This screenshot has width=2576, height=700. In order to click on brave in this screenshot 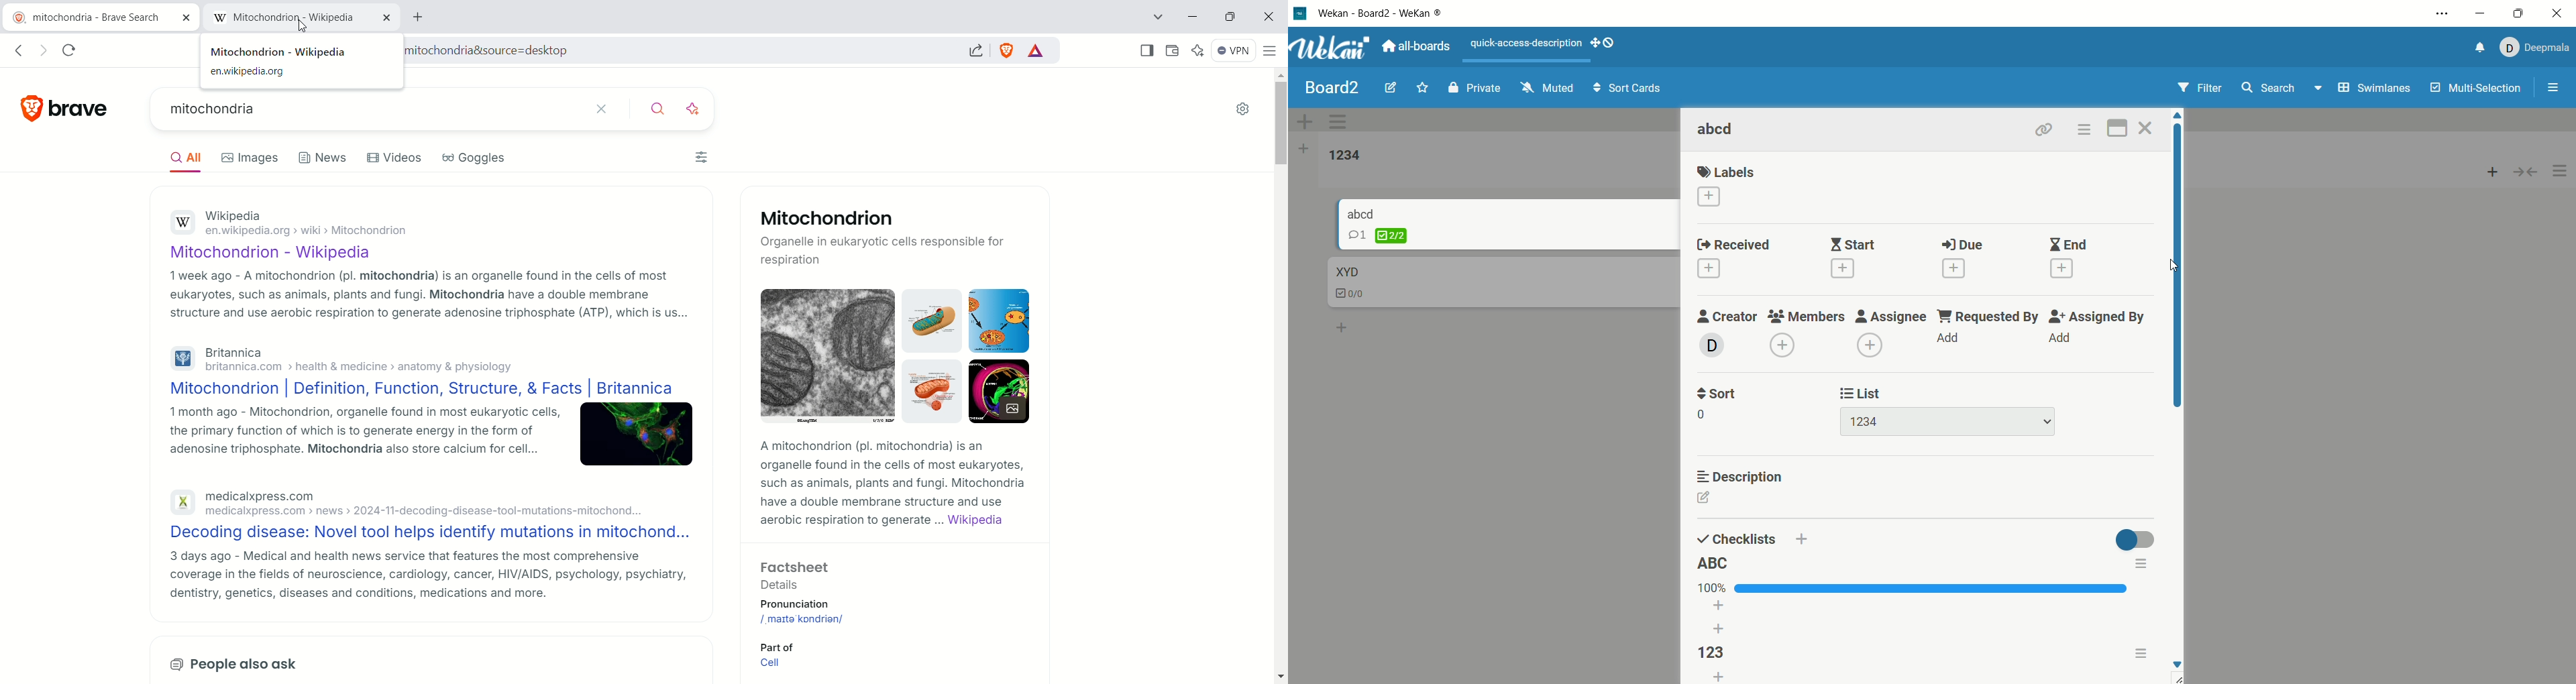, I will do `click(85, 108)`.